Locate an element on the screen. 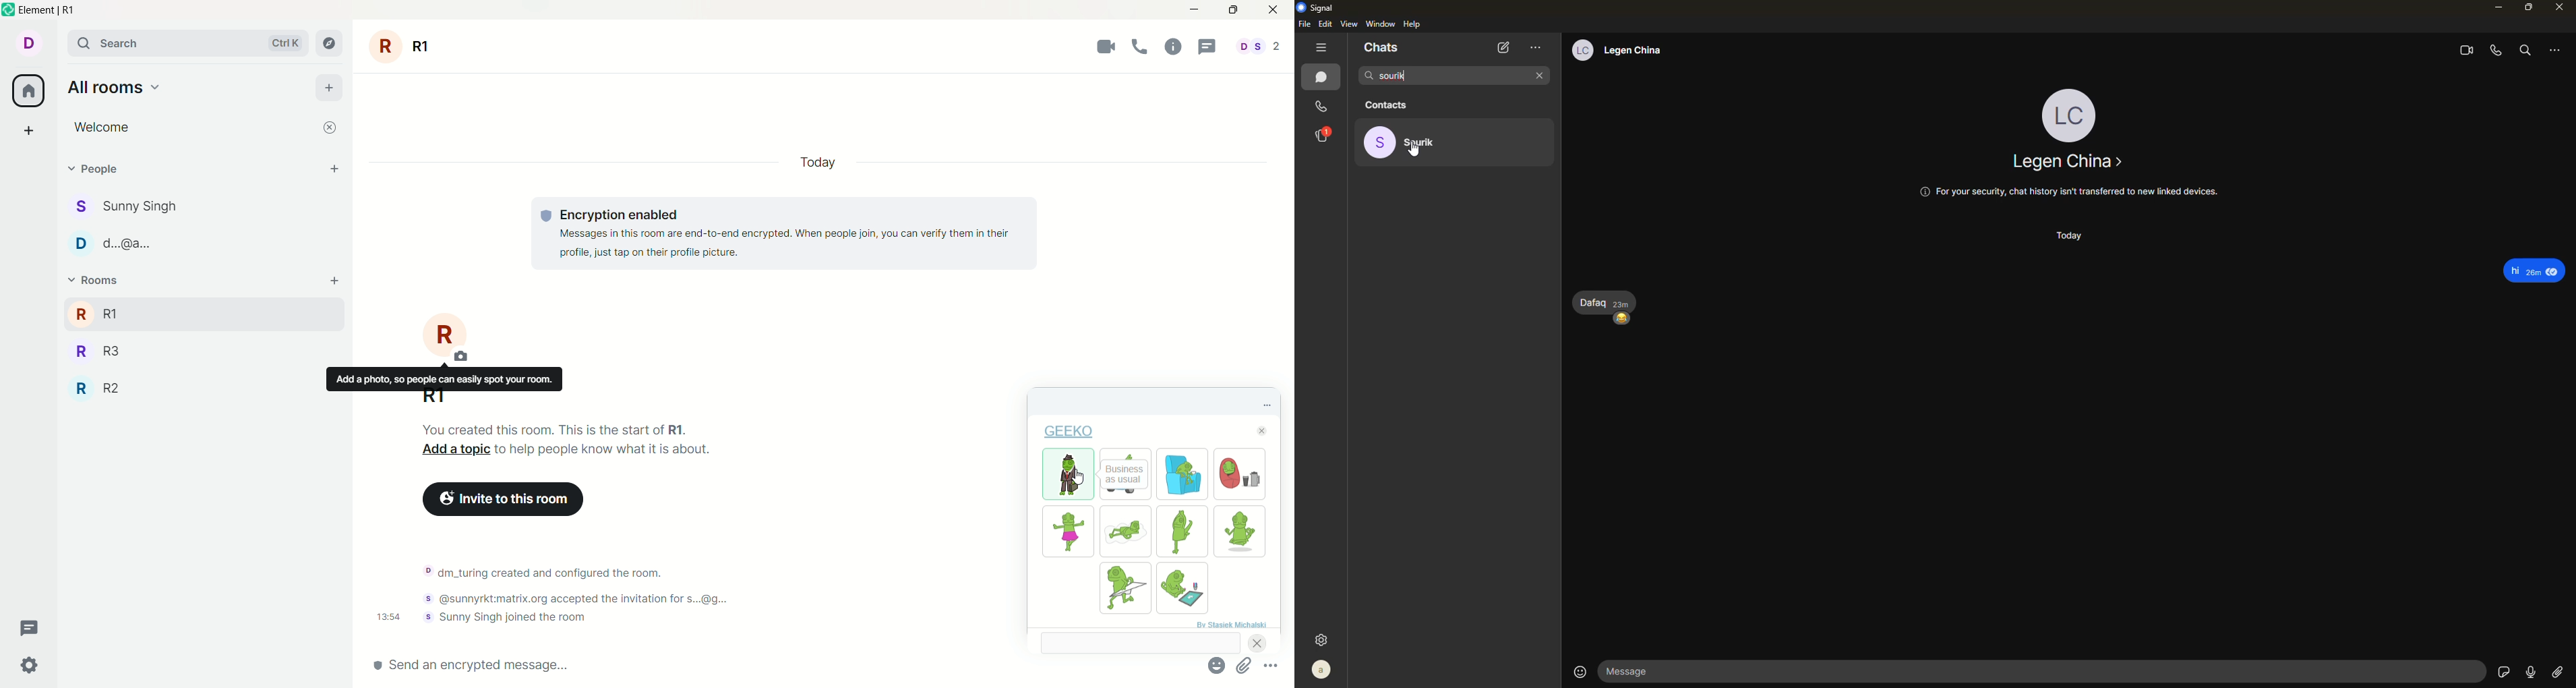  d...@a... chat is located at coordinates (113, 243).